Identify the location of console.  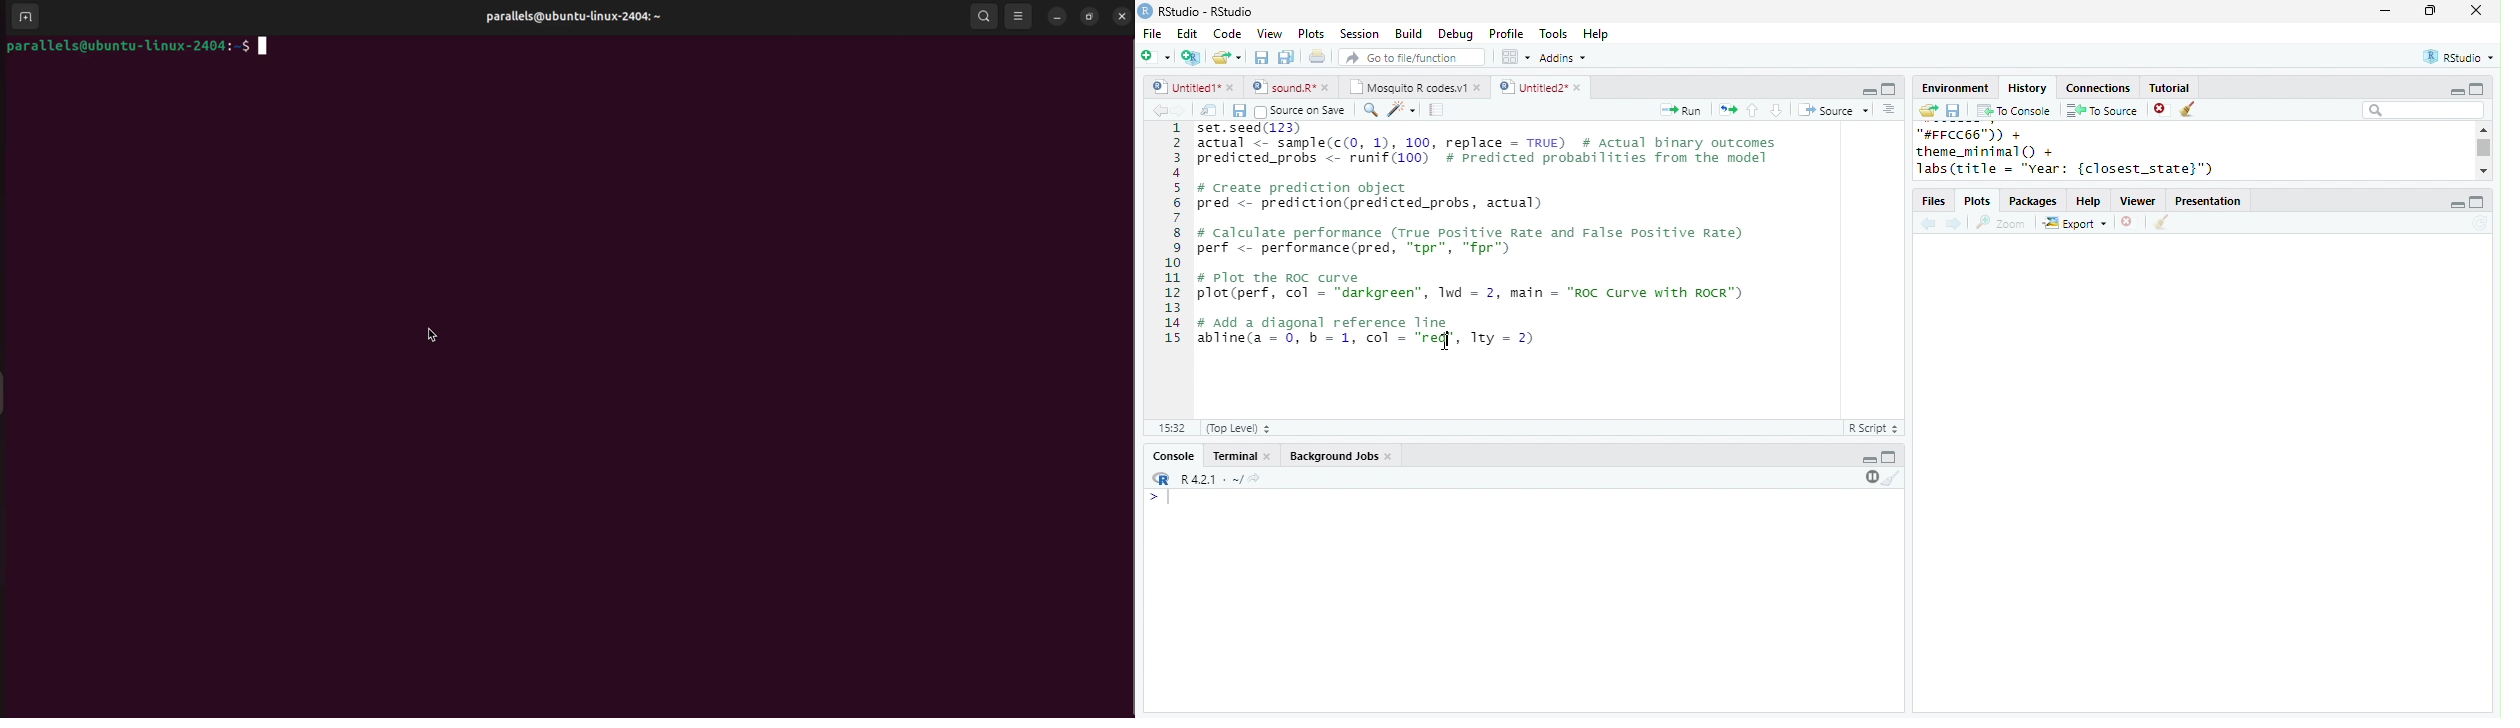
(1172, 457).